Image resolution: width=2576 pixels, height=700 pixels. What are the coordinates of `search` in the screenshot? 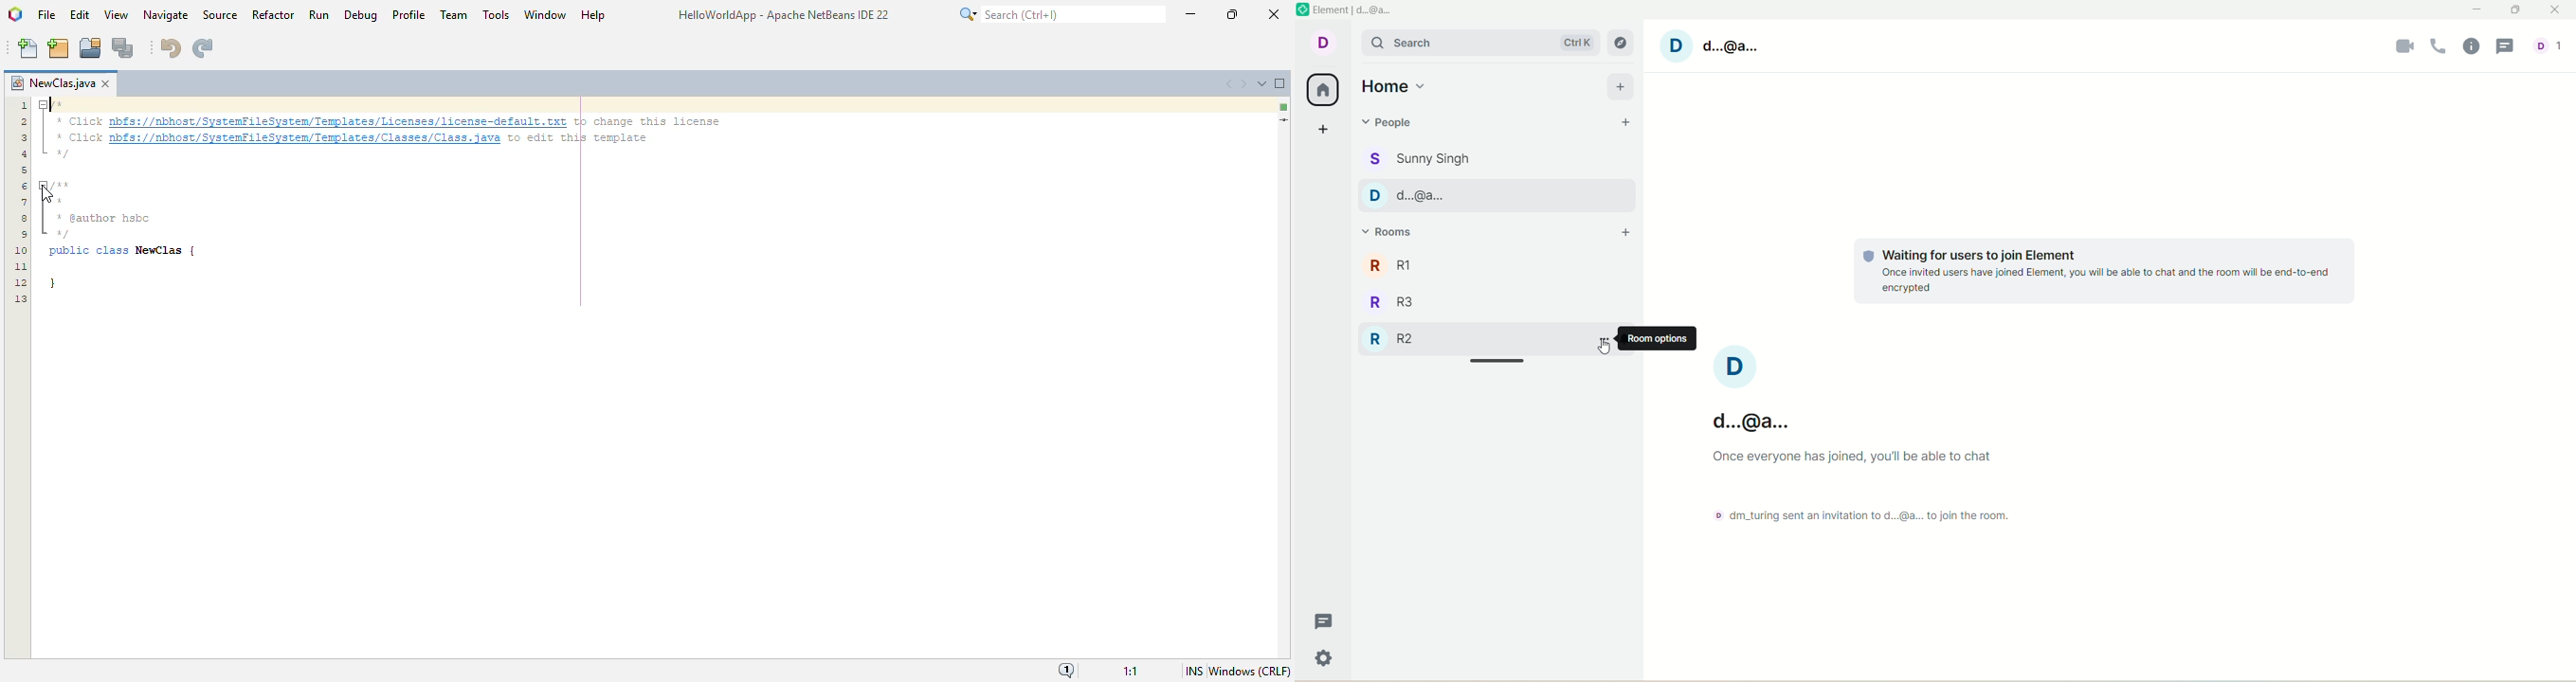 It's located at (1476, 42).